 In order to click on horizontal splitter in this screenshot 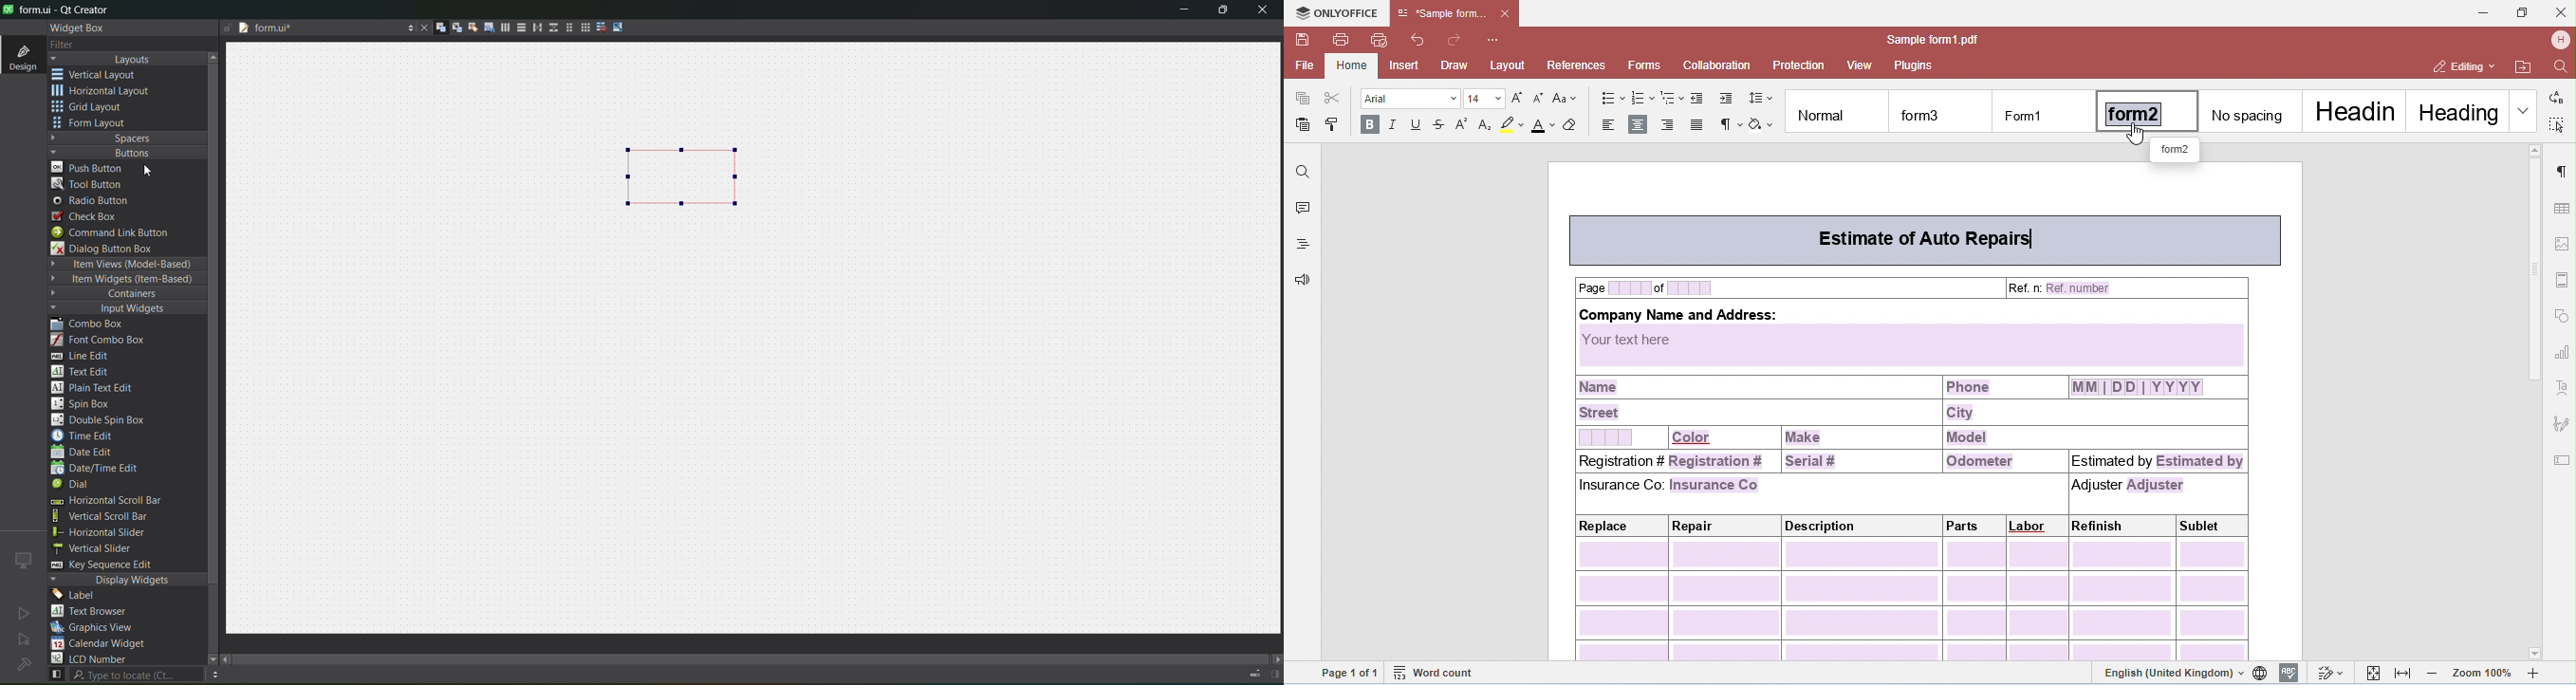, I will do `click(534, 28)`.